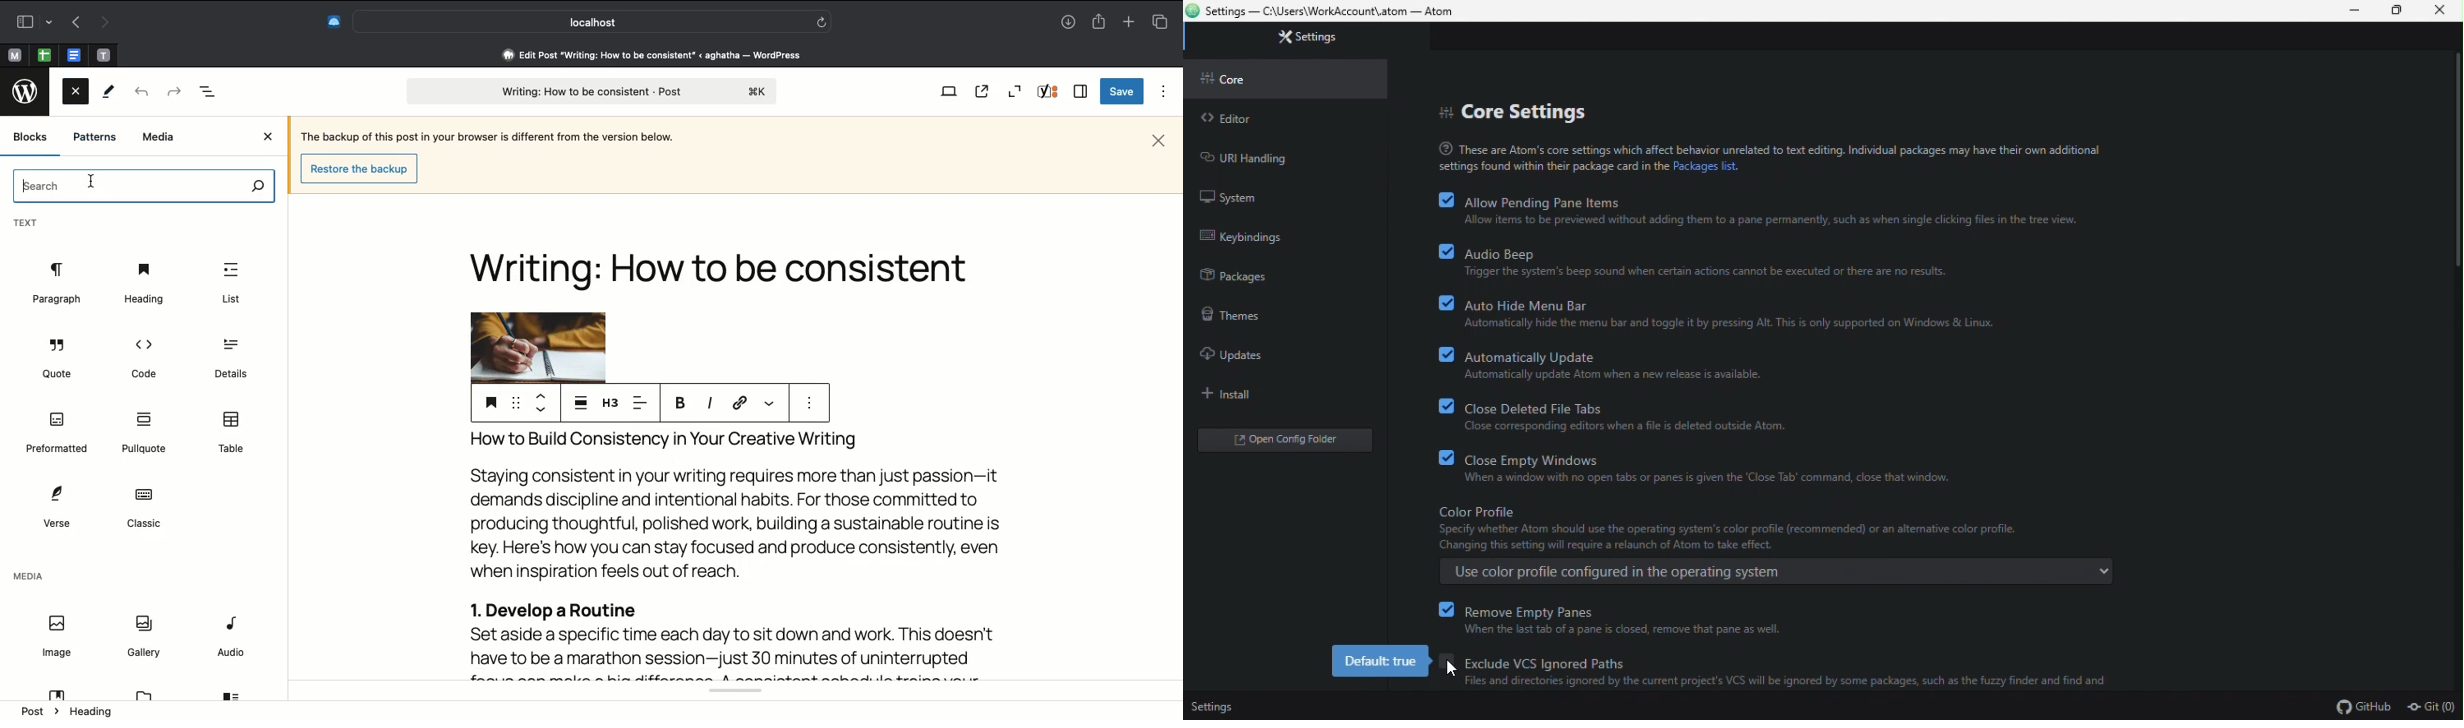  Describe the element at coordinates (16, 54) in the screenshot. I see `Pinned tabs` at that location.